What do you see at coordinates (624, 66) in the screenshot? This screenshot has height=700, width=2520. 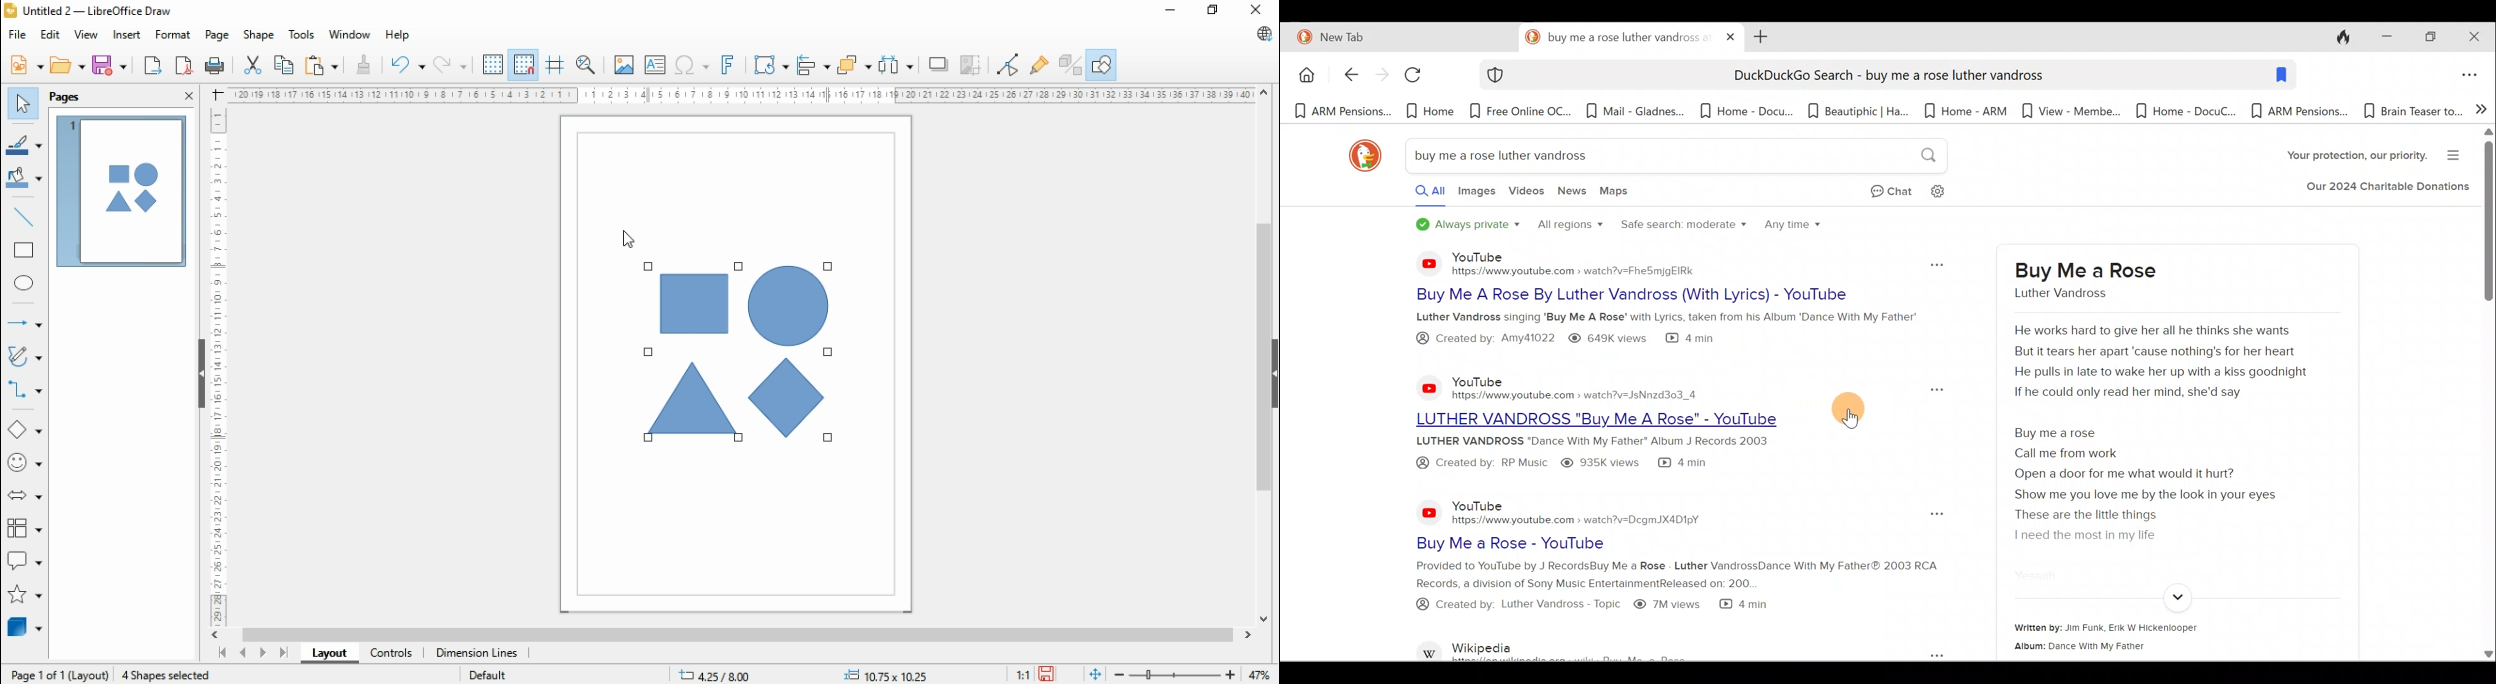 I see `insert image` at bounding box center [624, 66].